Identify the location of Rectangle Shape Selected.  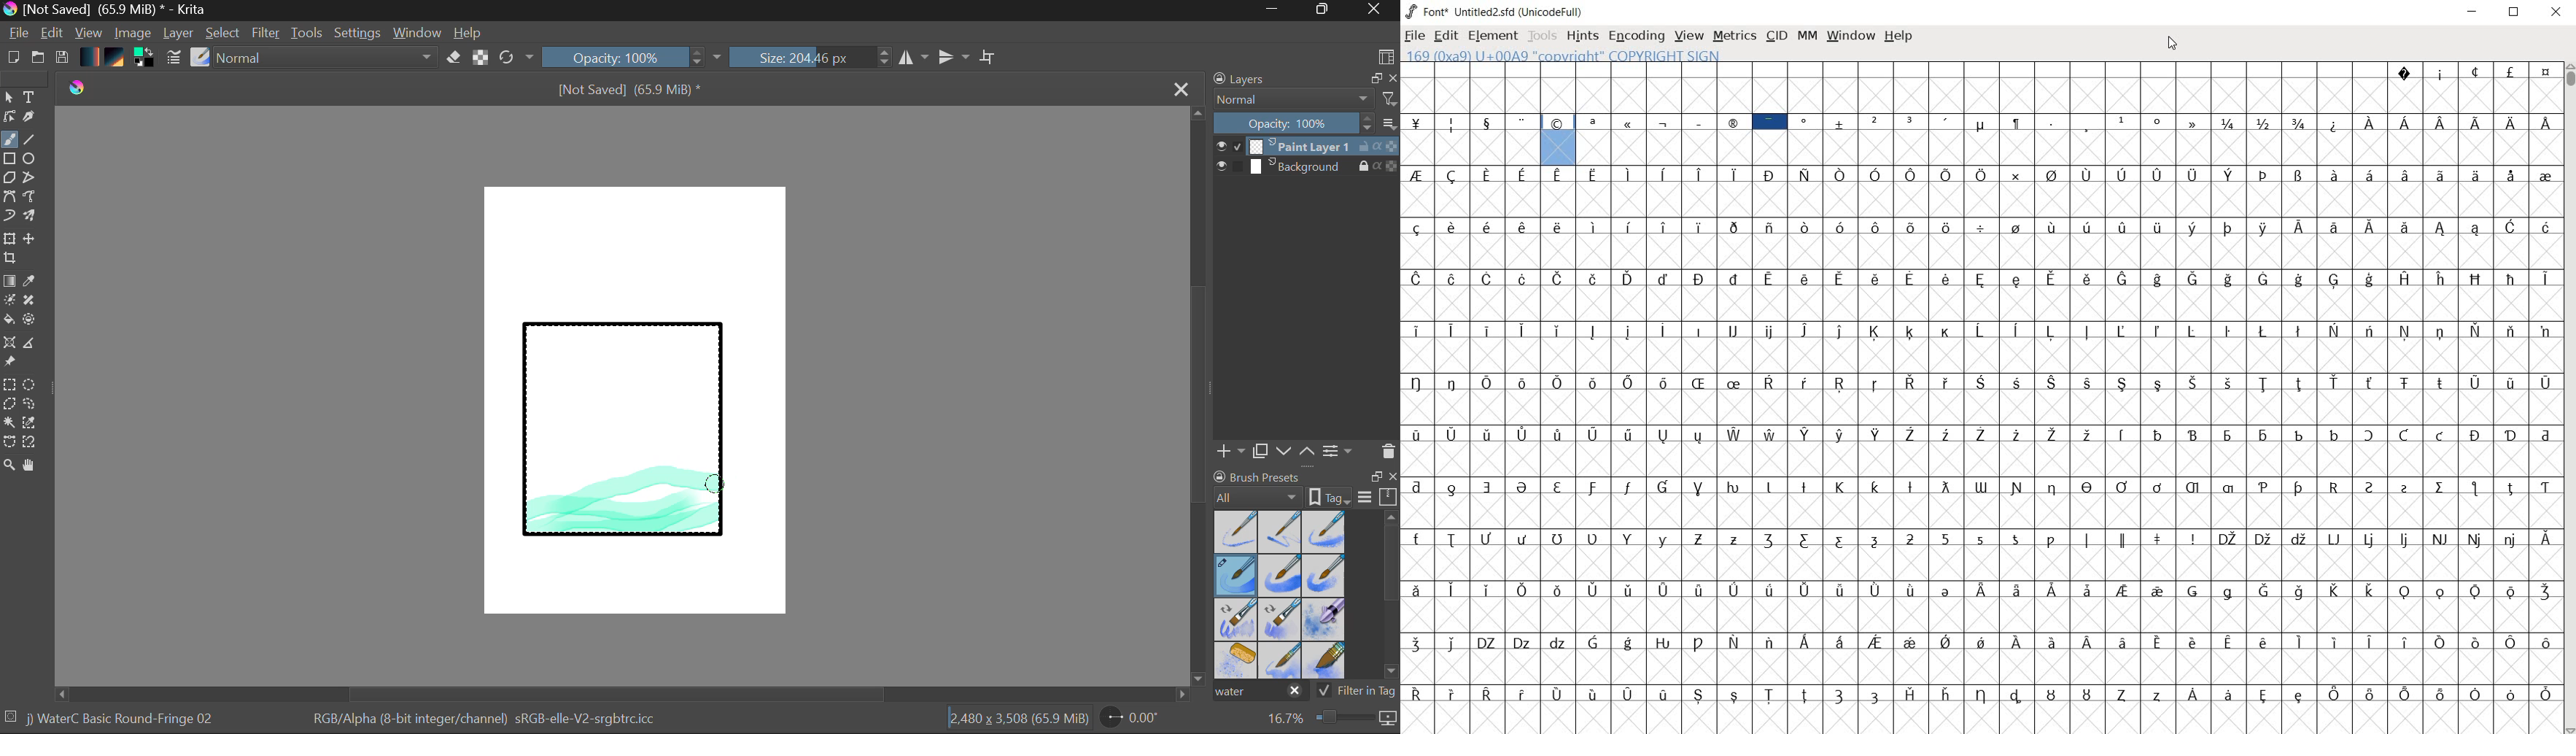
(624, 444).